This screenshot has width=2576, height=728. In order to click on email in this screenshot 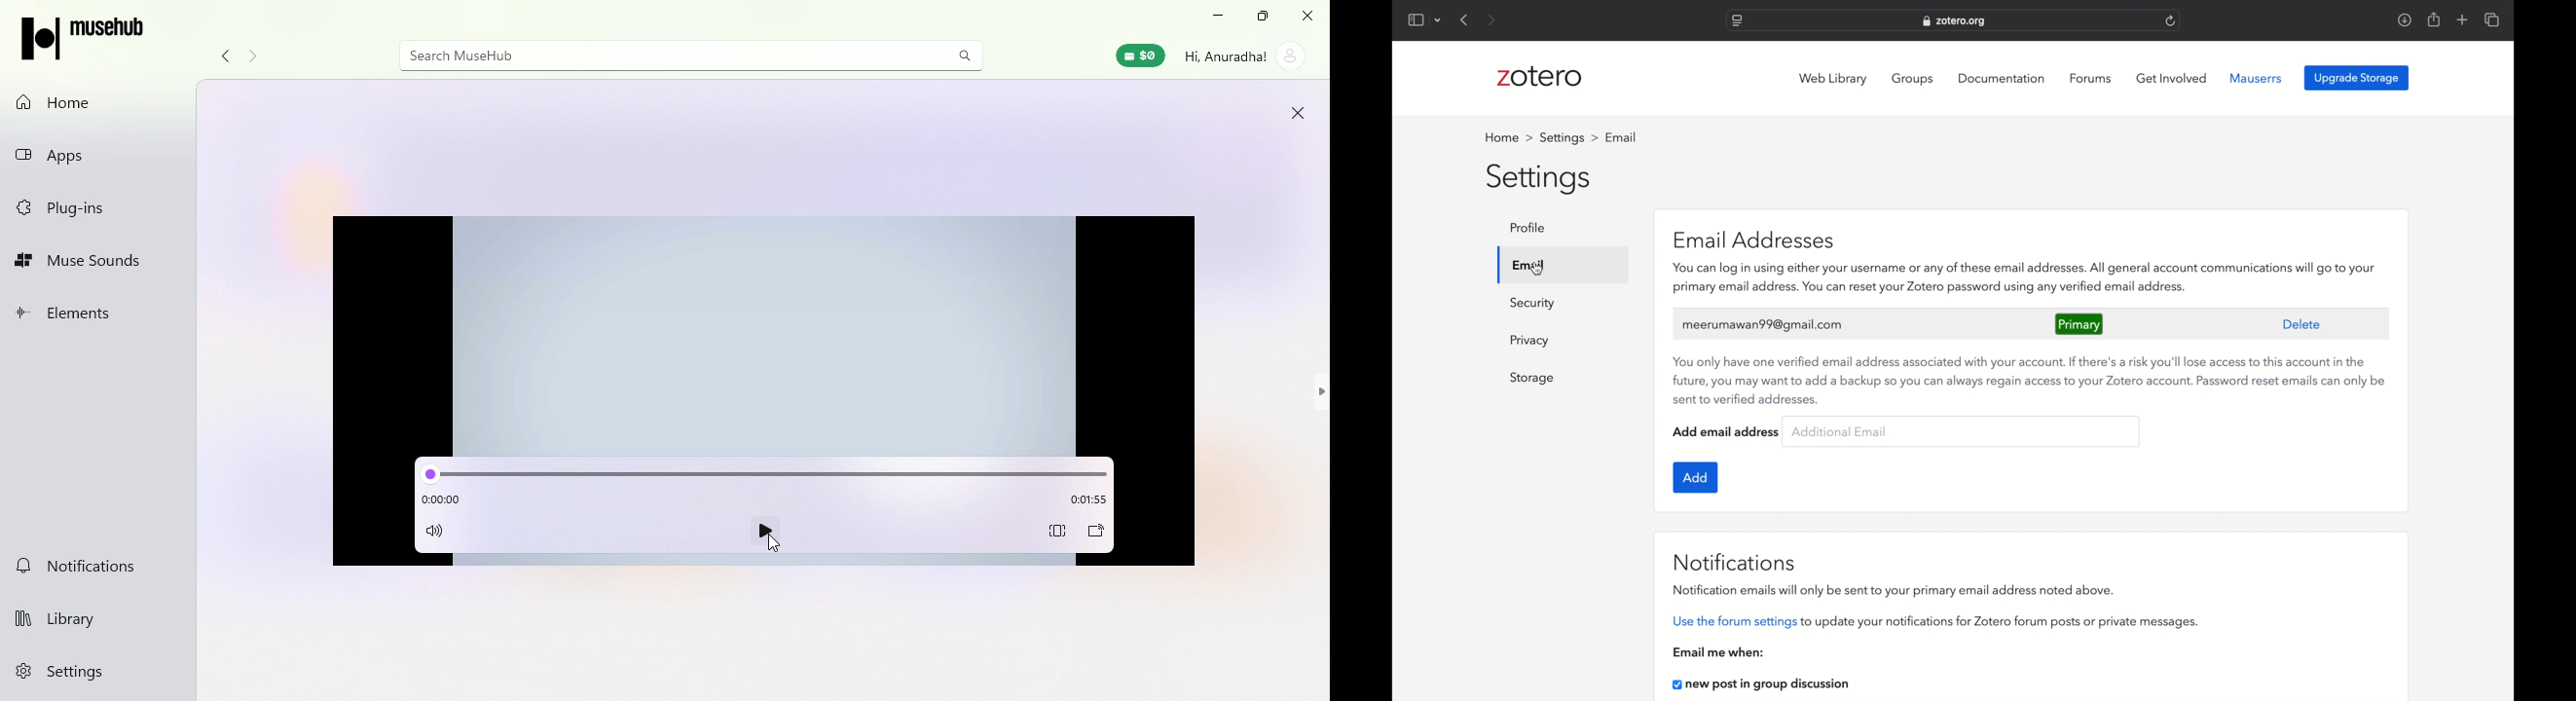, I will do `click(1527, 265)`.